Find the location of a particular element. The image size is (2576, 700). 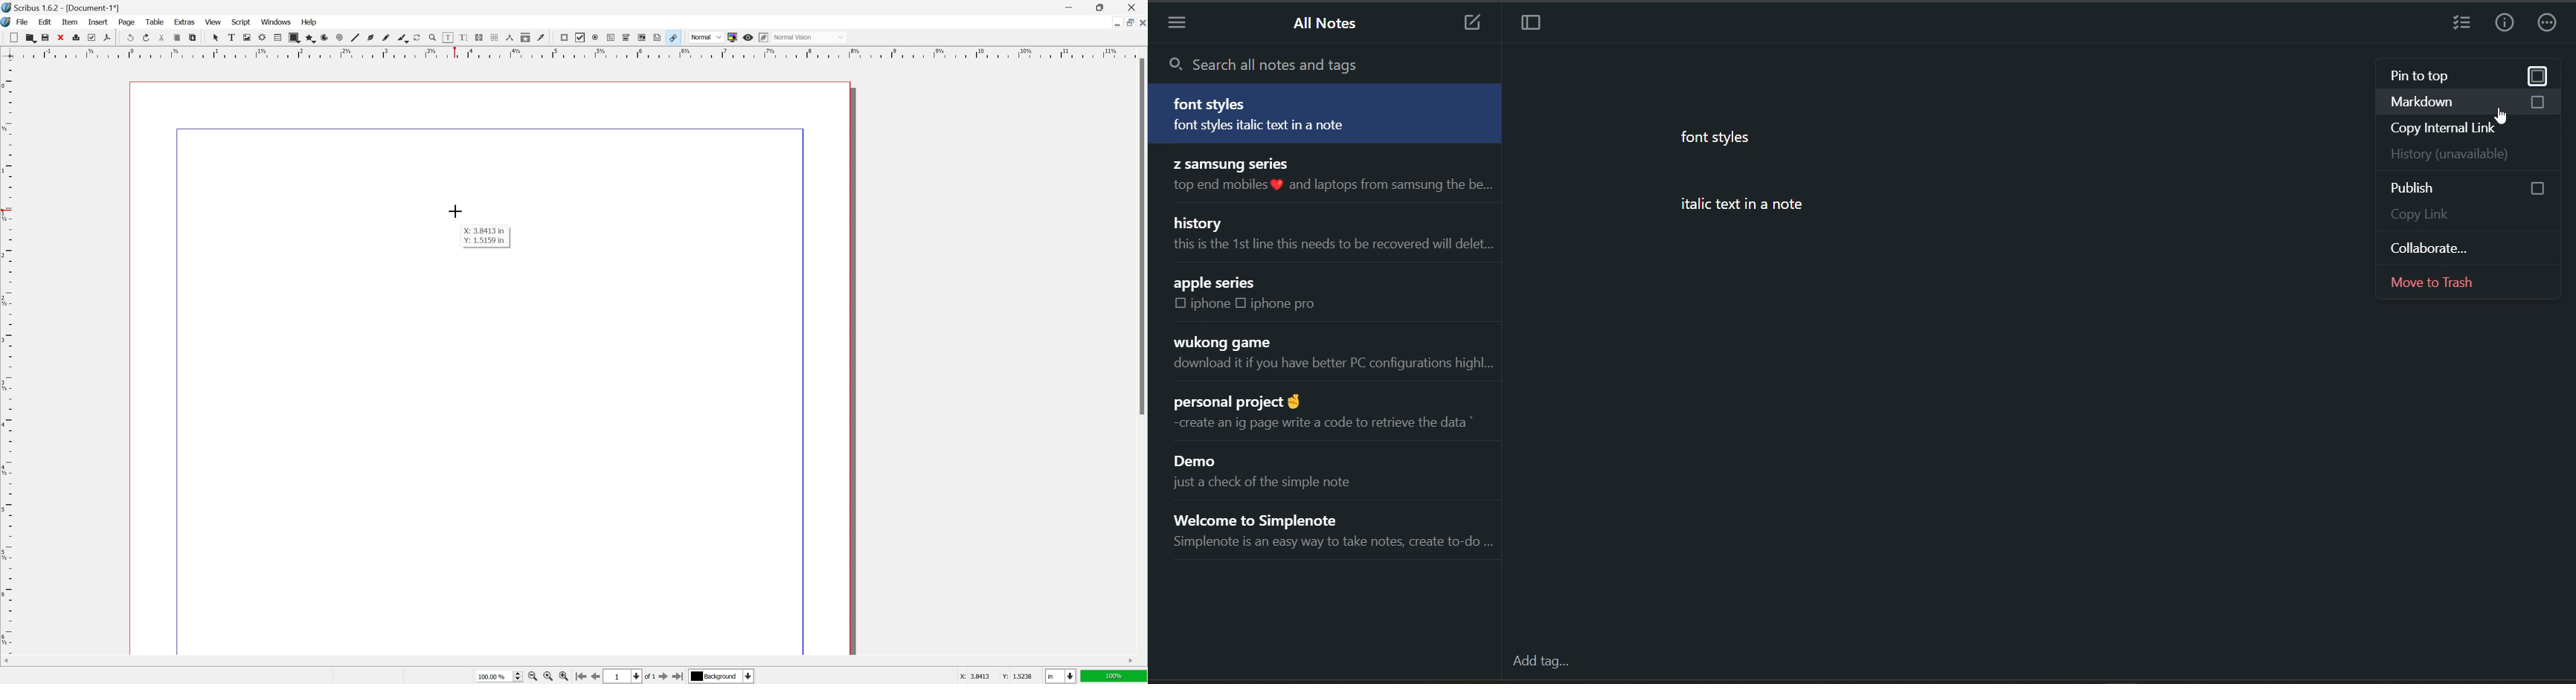

ruler is located at coordinates (7, 356).